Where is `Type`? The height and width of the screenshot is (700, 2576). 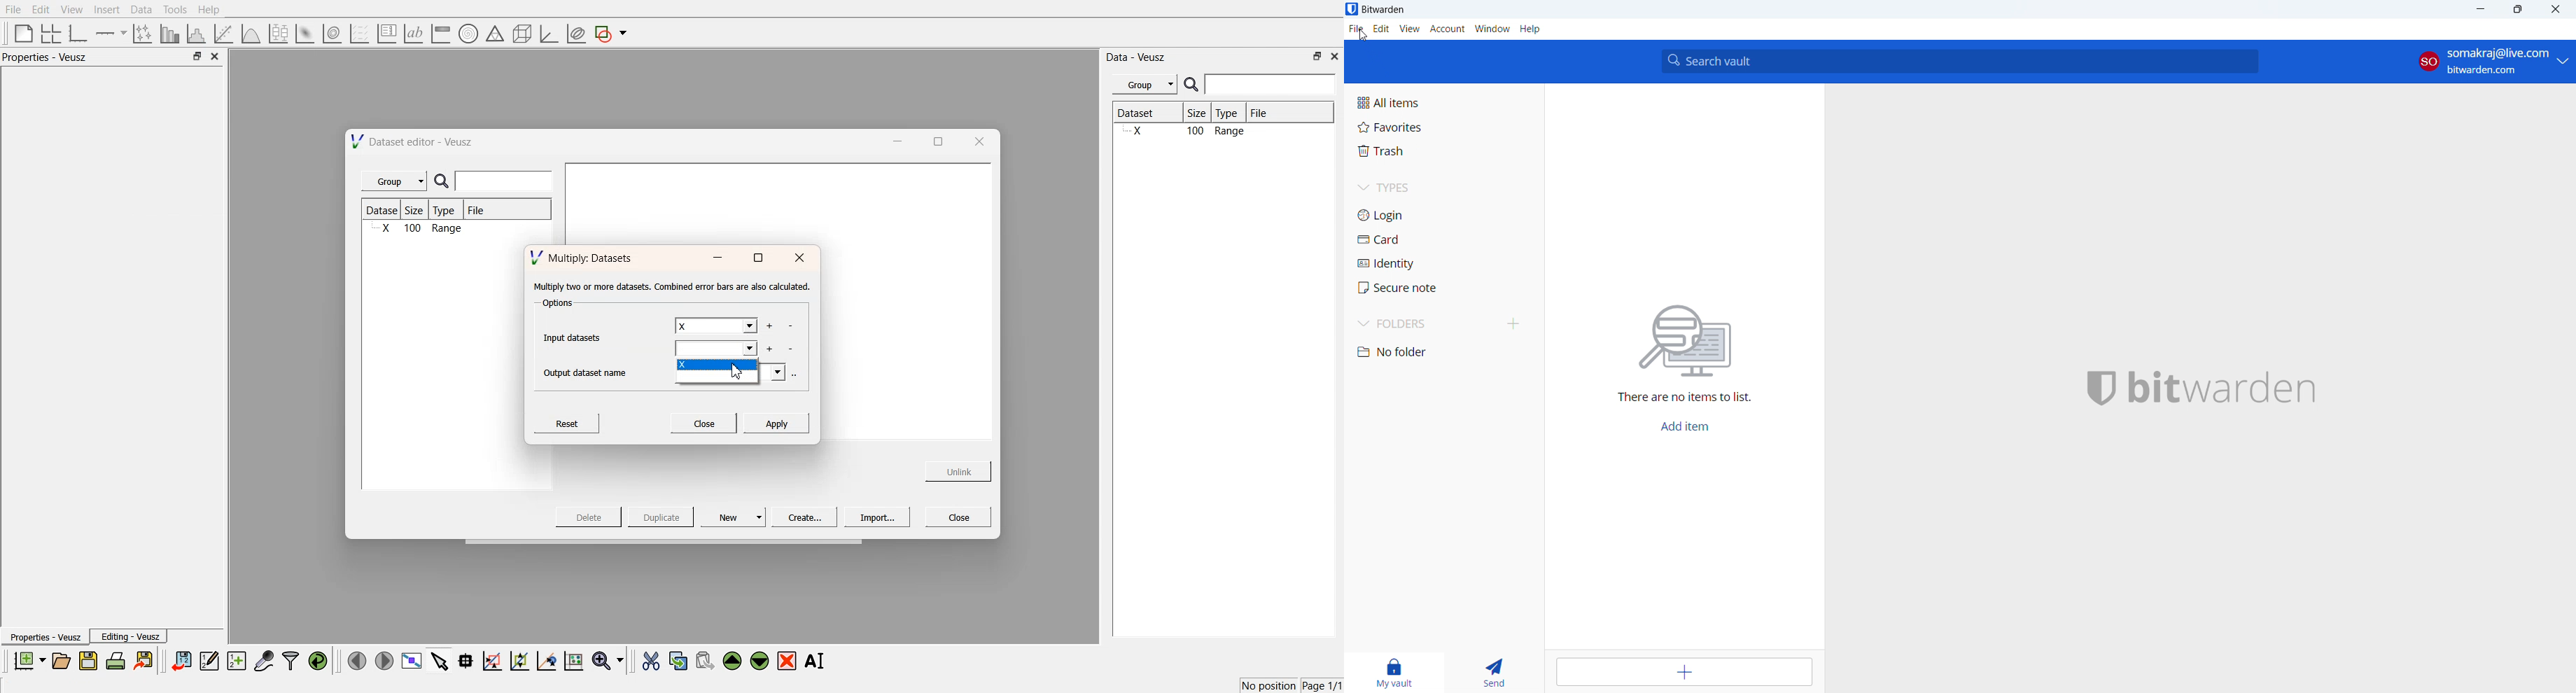
Type is located at coordinates (1231, 113).